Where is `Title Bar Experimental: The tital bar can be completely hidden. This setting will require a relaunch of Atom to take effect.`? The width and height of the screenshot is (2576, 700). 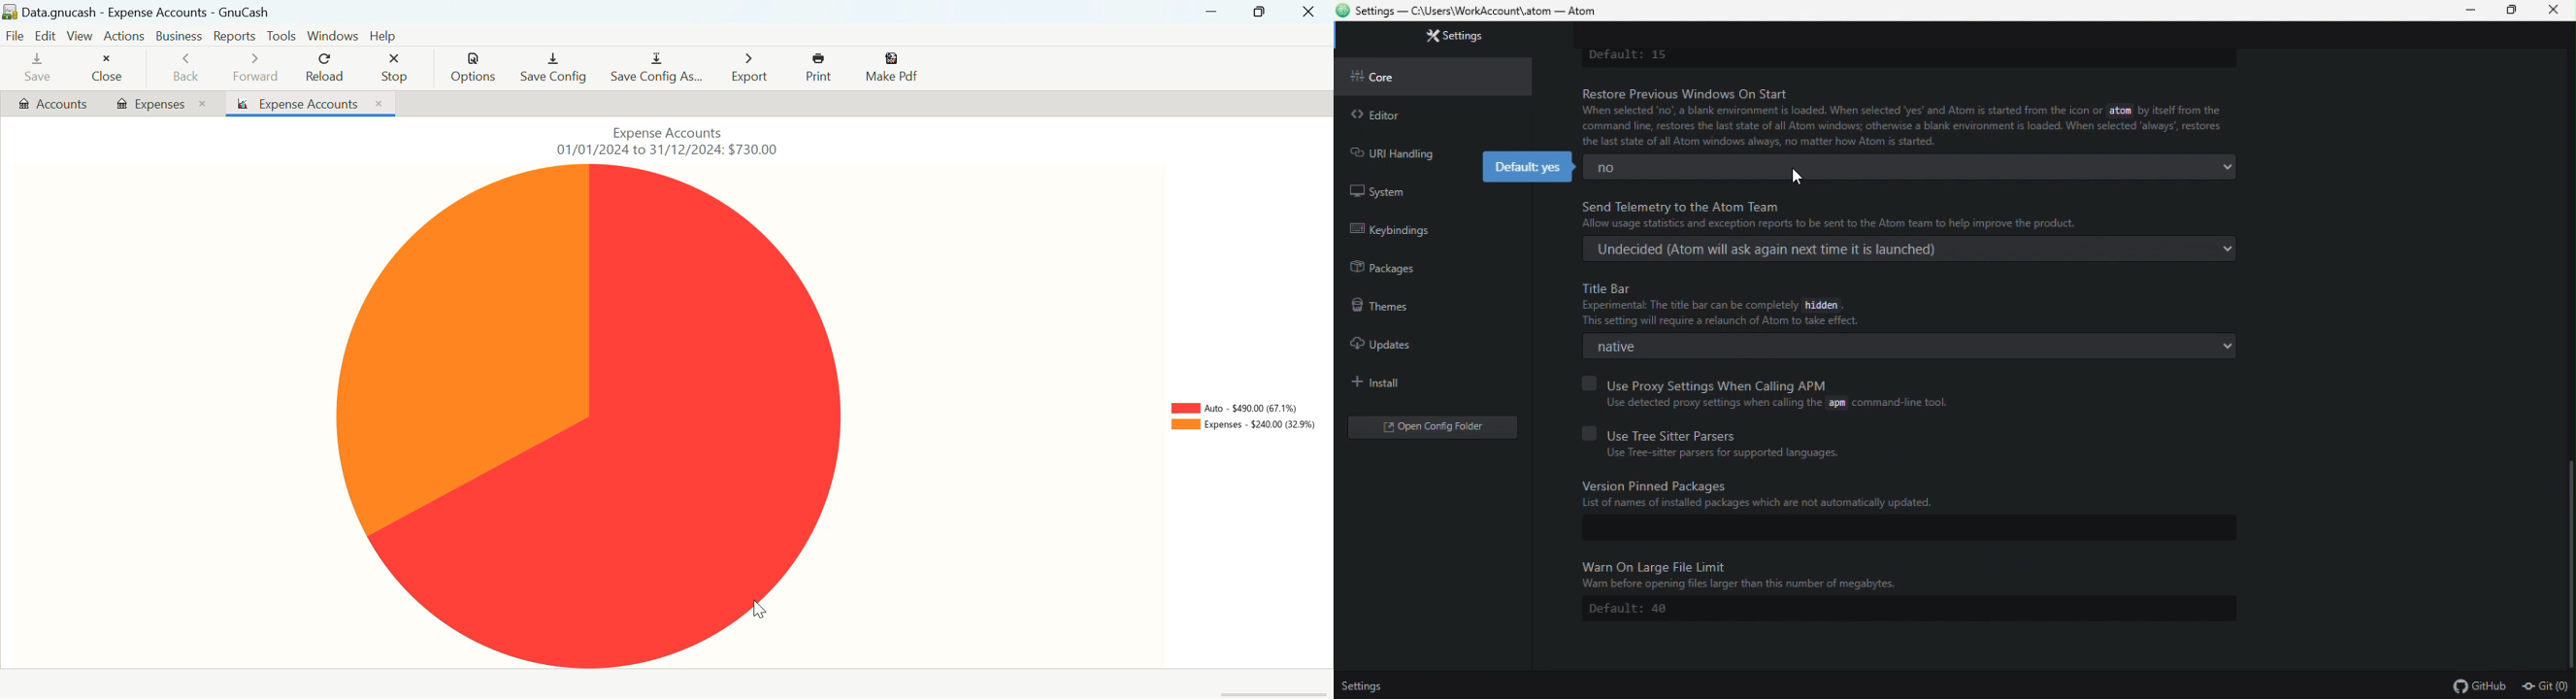
Title Bar Experimental: The tital bar can be completely hidden. This setting will require a relaunch of Atom to take effect. is located at coordinates (1904, 305).